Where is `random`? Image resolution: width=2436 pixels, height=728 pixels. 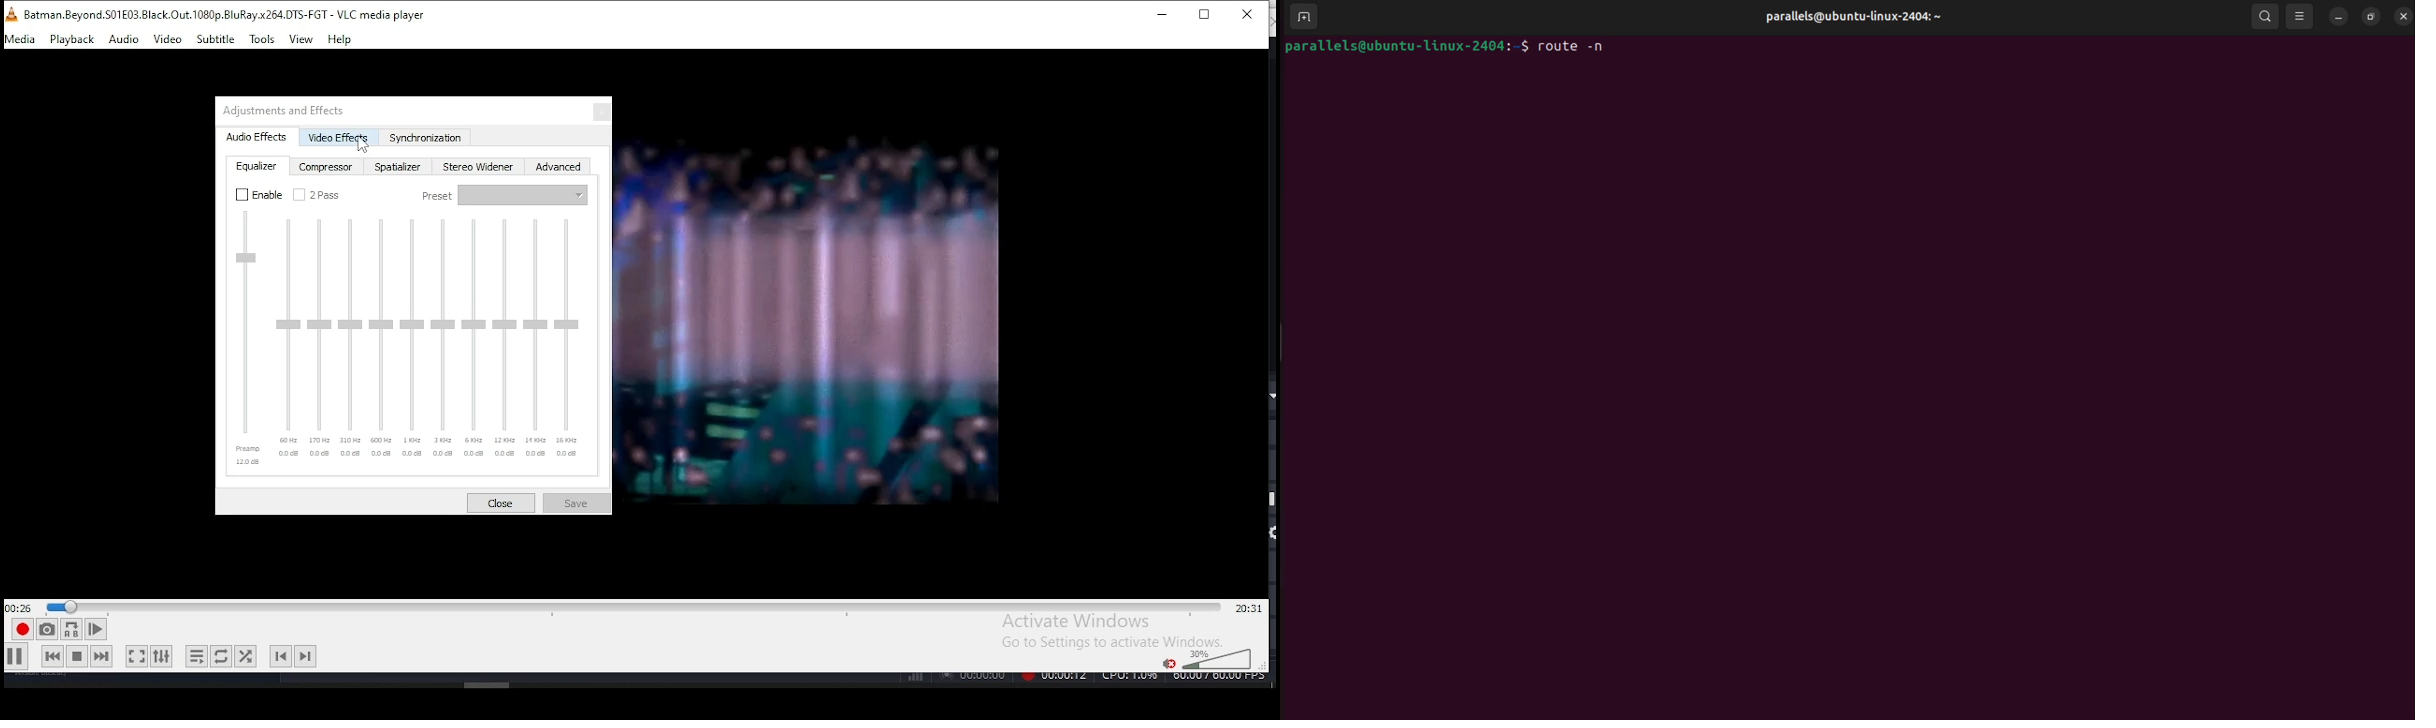 random is located at coordinates (246, 655).